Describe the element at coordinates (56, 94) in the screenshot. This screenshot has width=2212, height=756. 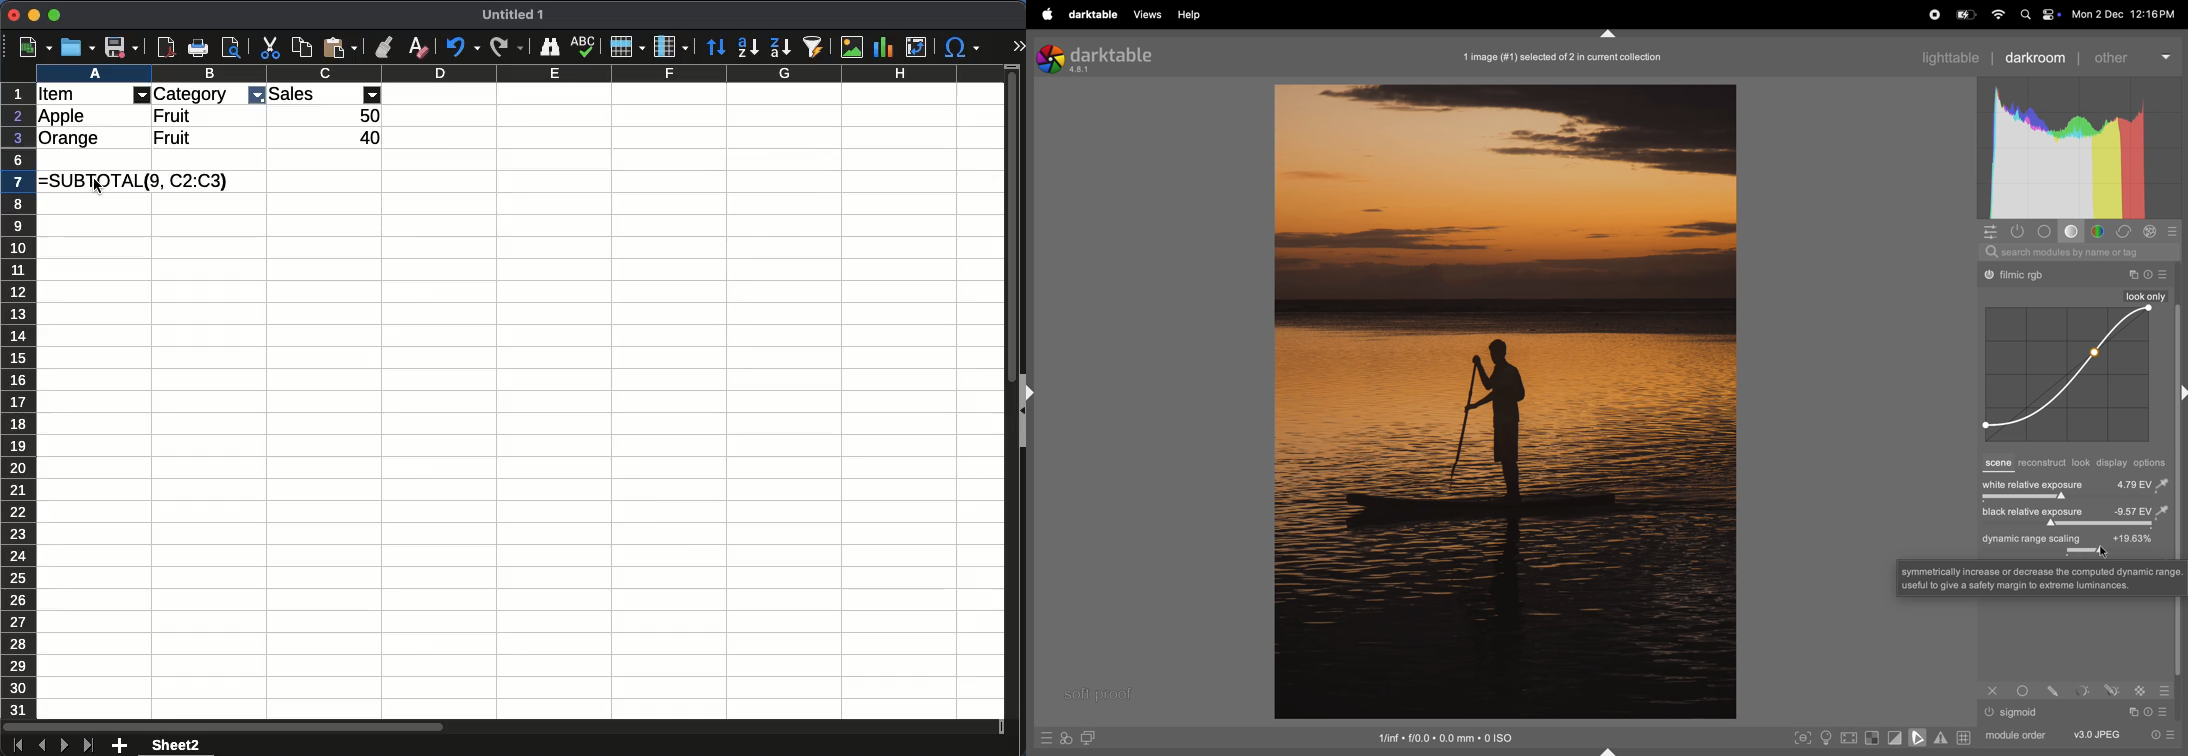
I see `Item` at that location.